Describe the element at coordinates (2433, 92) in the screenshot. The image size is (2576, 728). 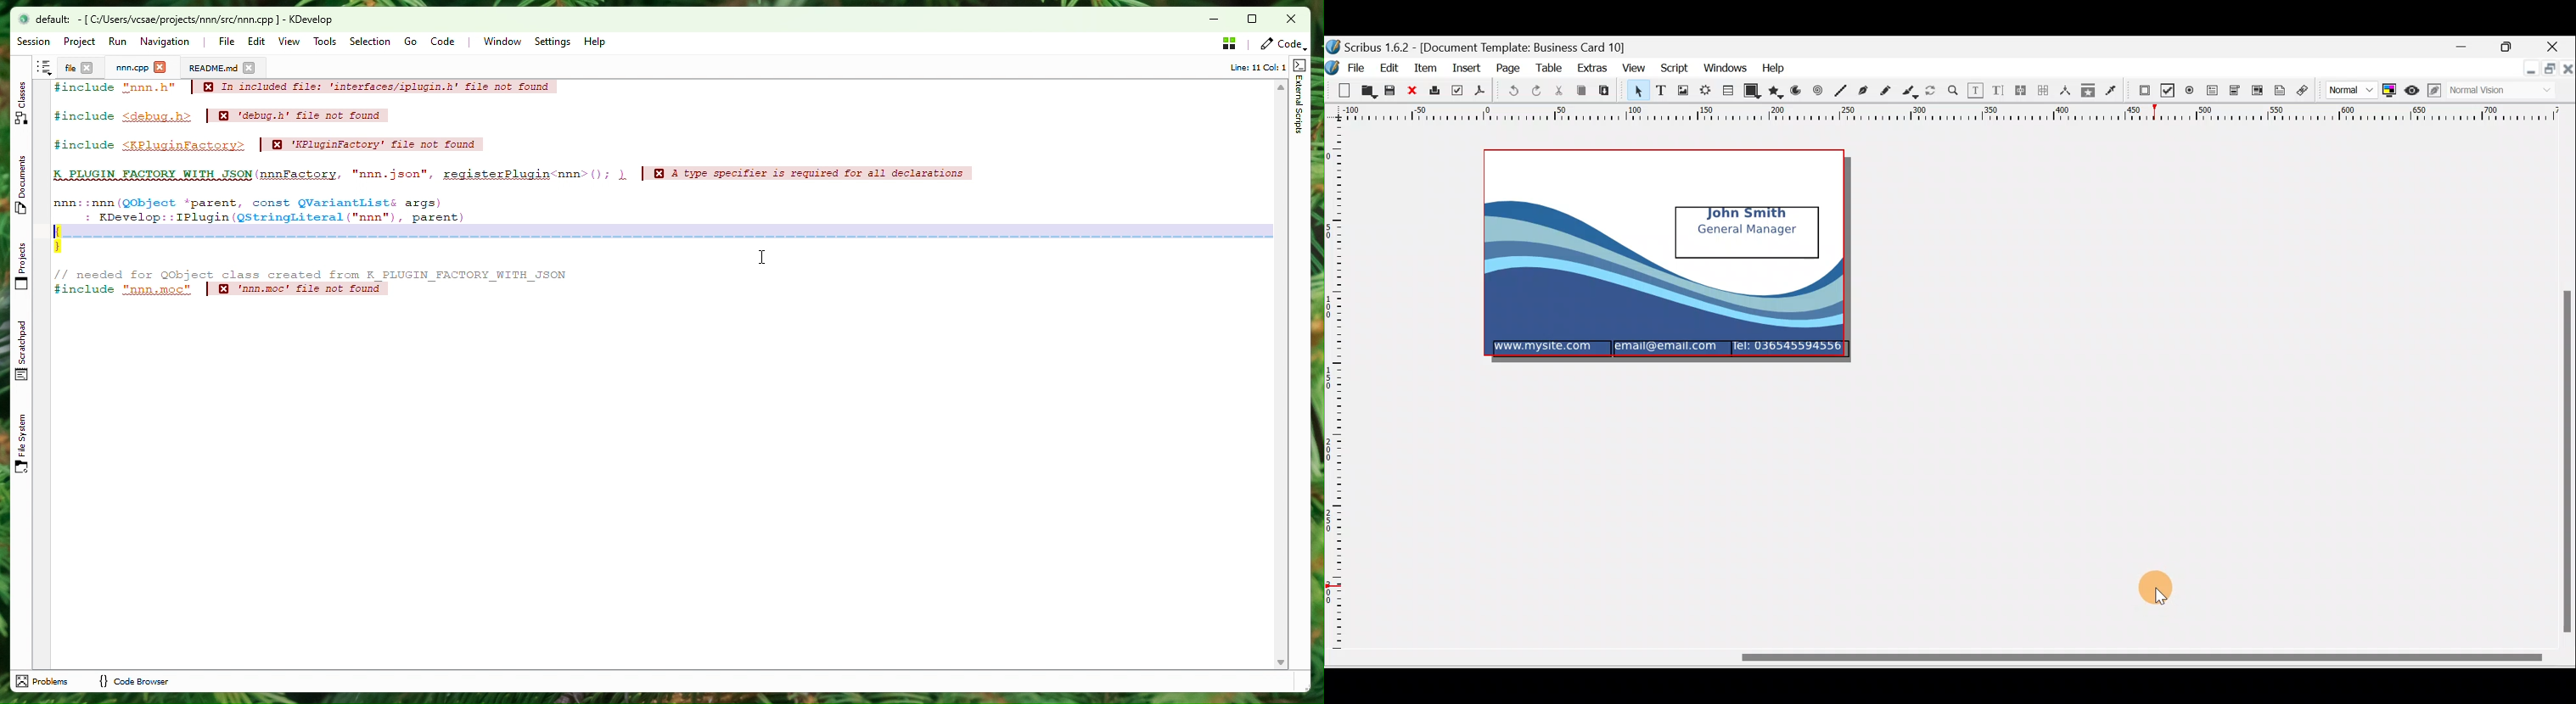
I see `Edit in preview mode` at that location.